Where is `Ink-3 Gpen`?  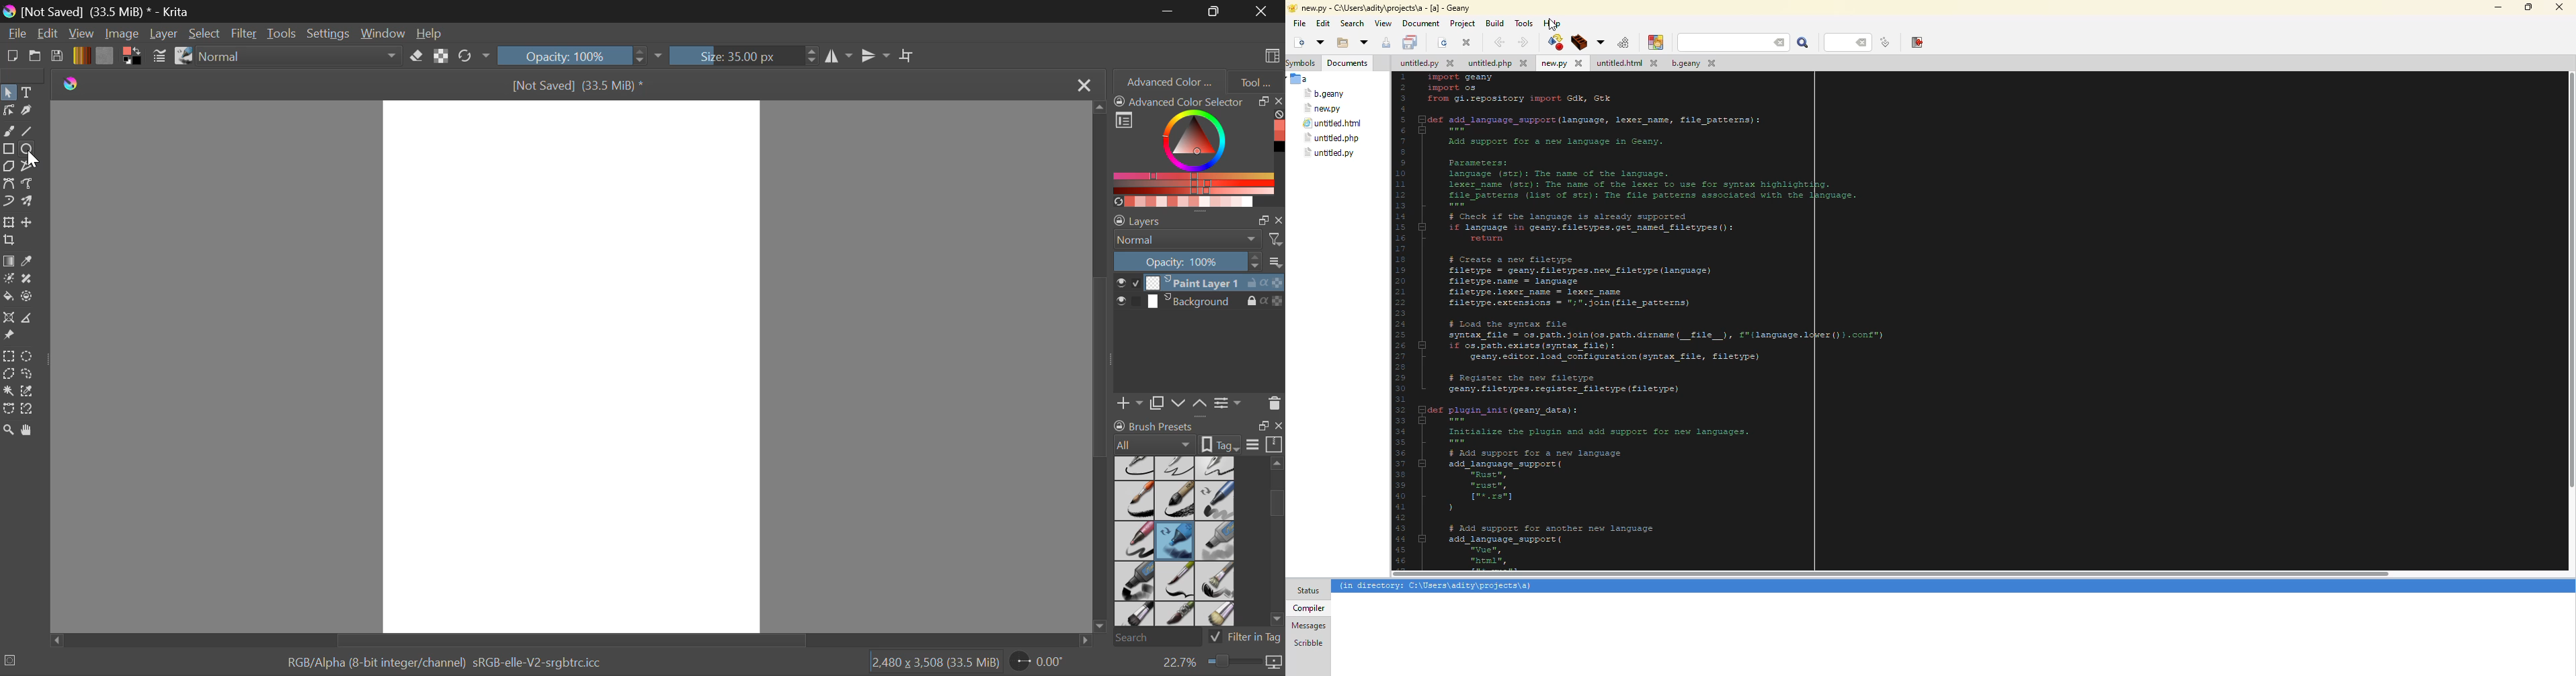
Ink-3 Gpen is located at coordinates (1177, 468).